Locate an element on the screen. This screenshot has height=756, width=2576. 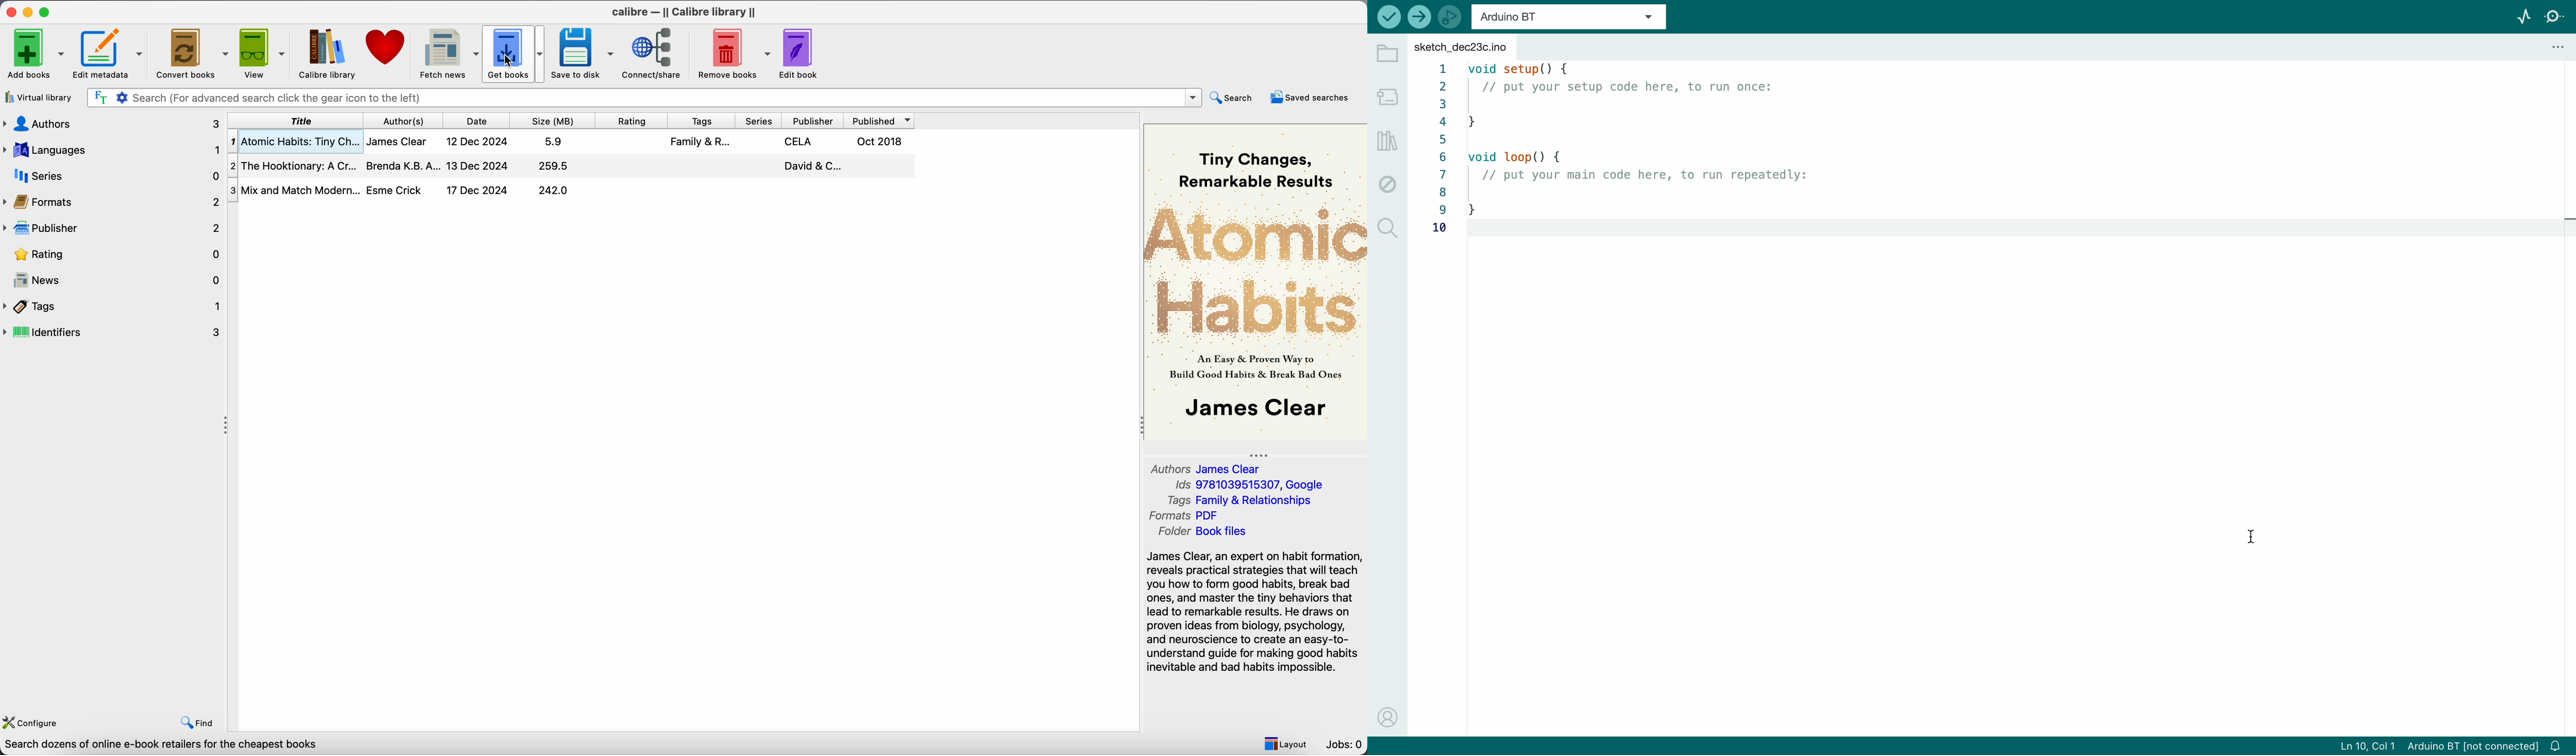
minimize app is located at coordinates (30, 11).